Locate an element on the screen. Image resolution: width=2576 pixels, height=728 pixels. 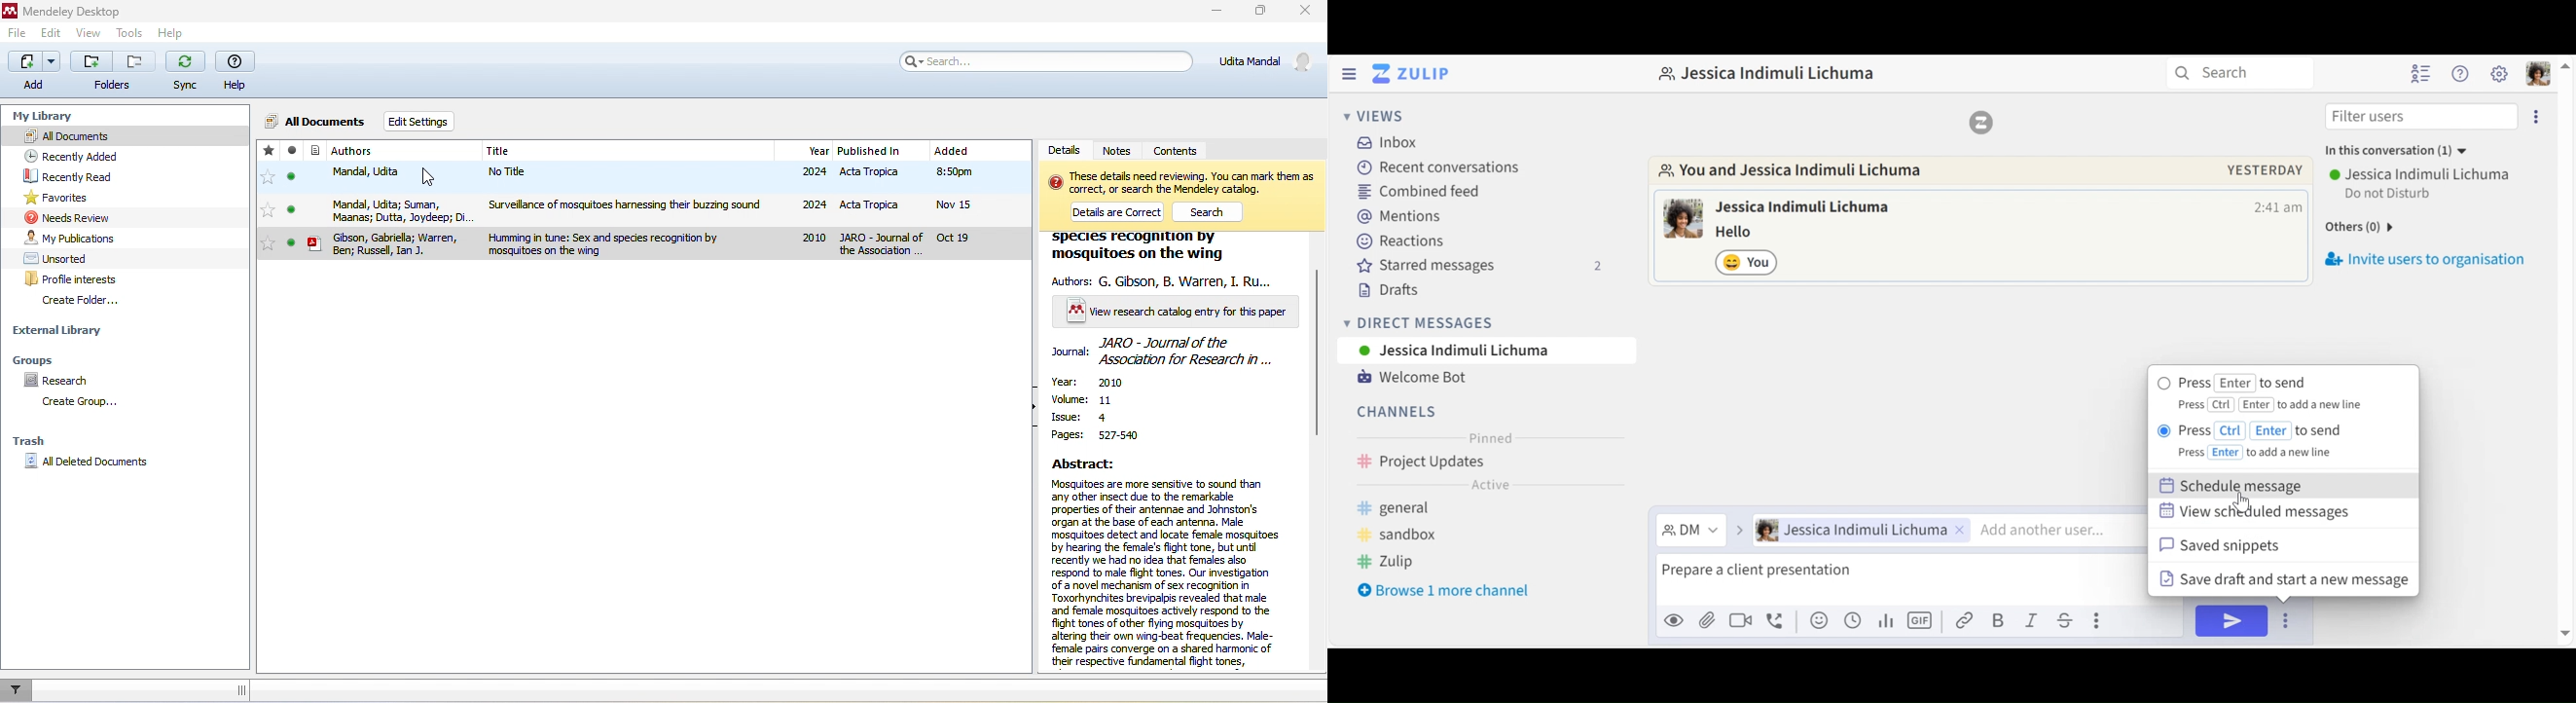
Add Call is located at coordinates (1778, 619).